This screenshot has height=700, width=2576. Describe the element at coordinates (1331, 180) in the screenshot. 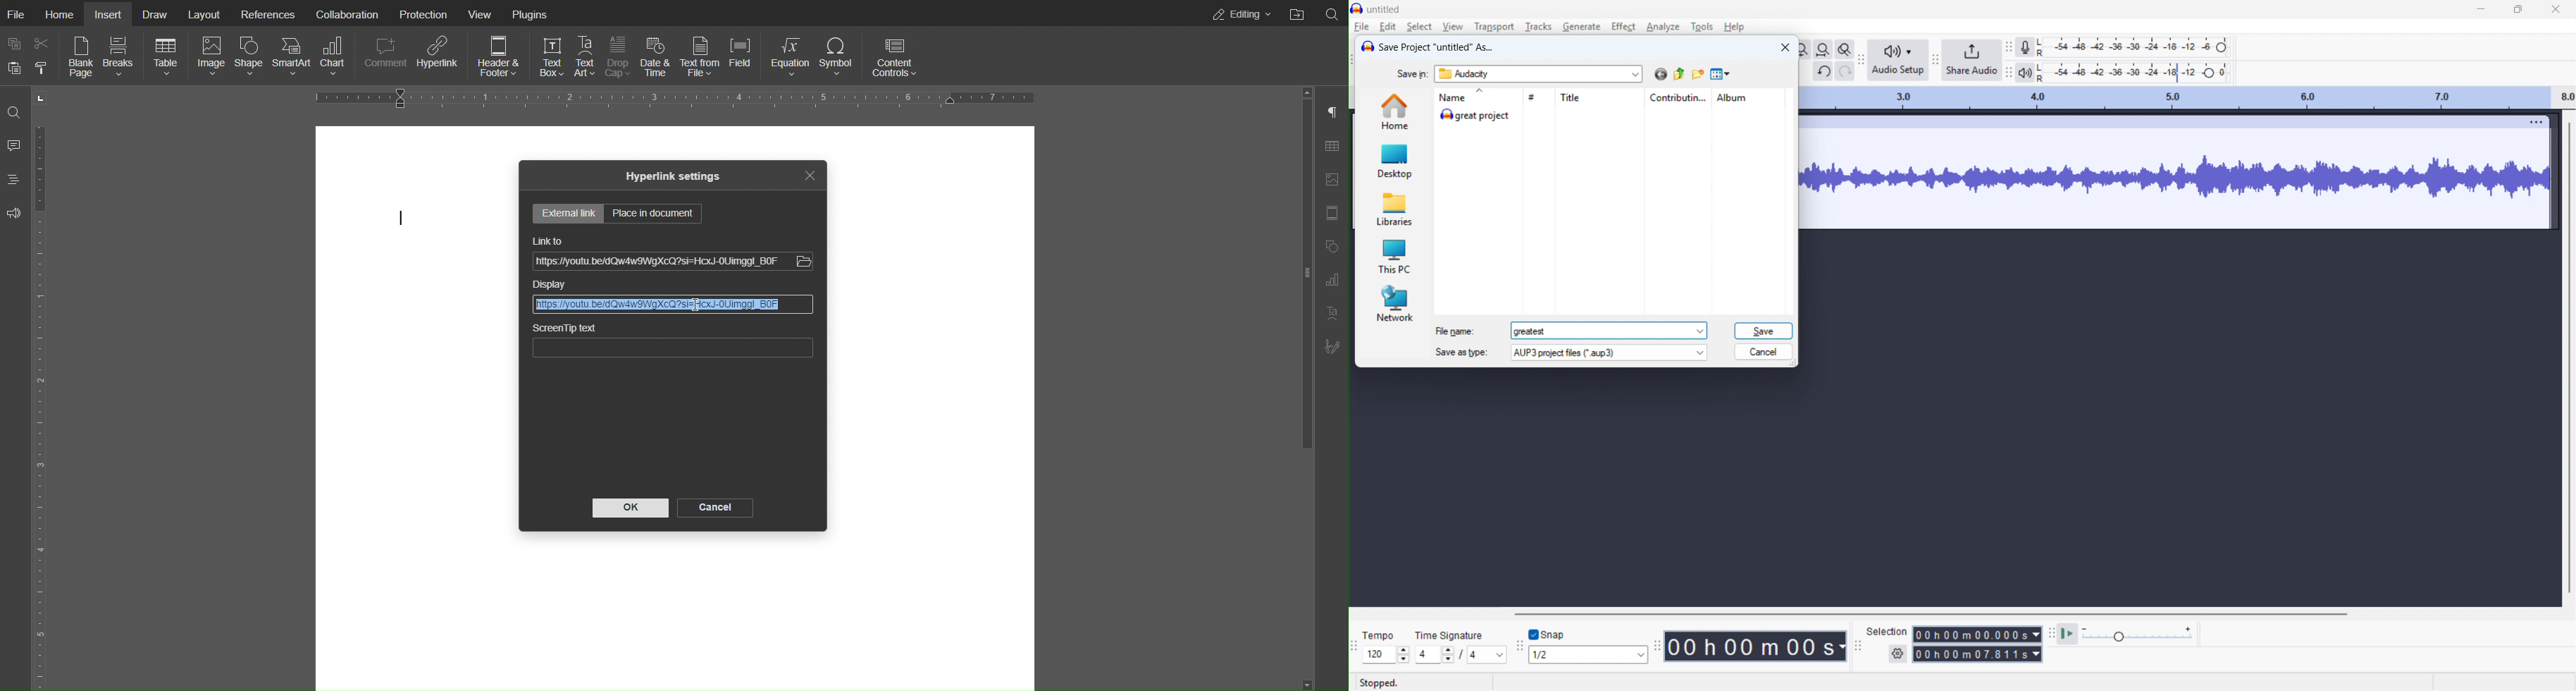

I see `Image Settings` at that location.